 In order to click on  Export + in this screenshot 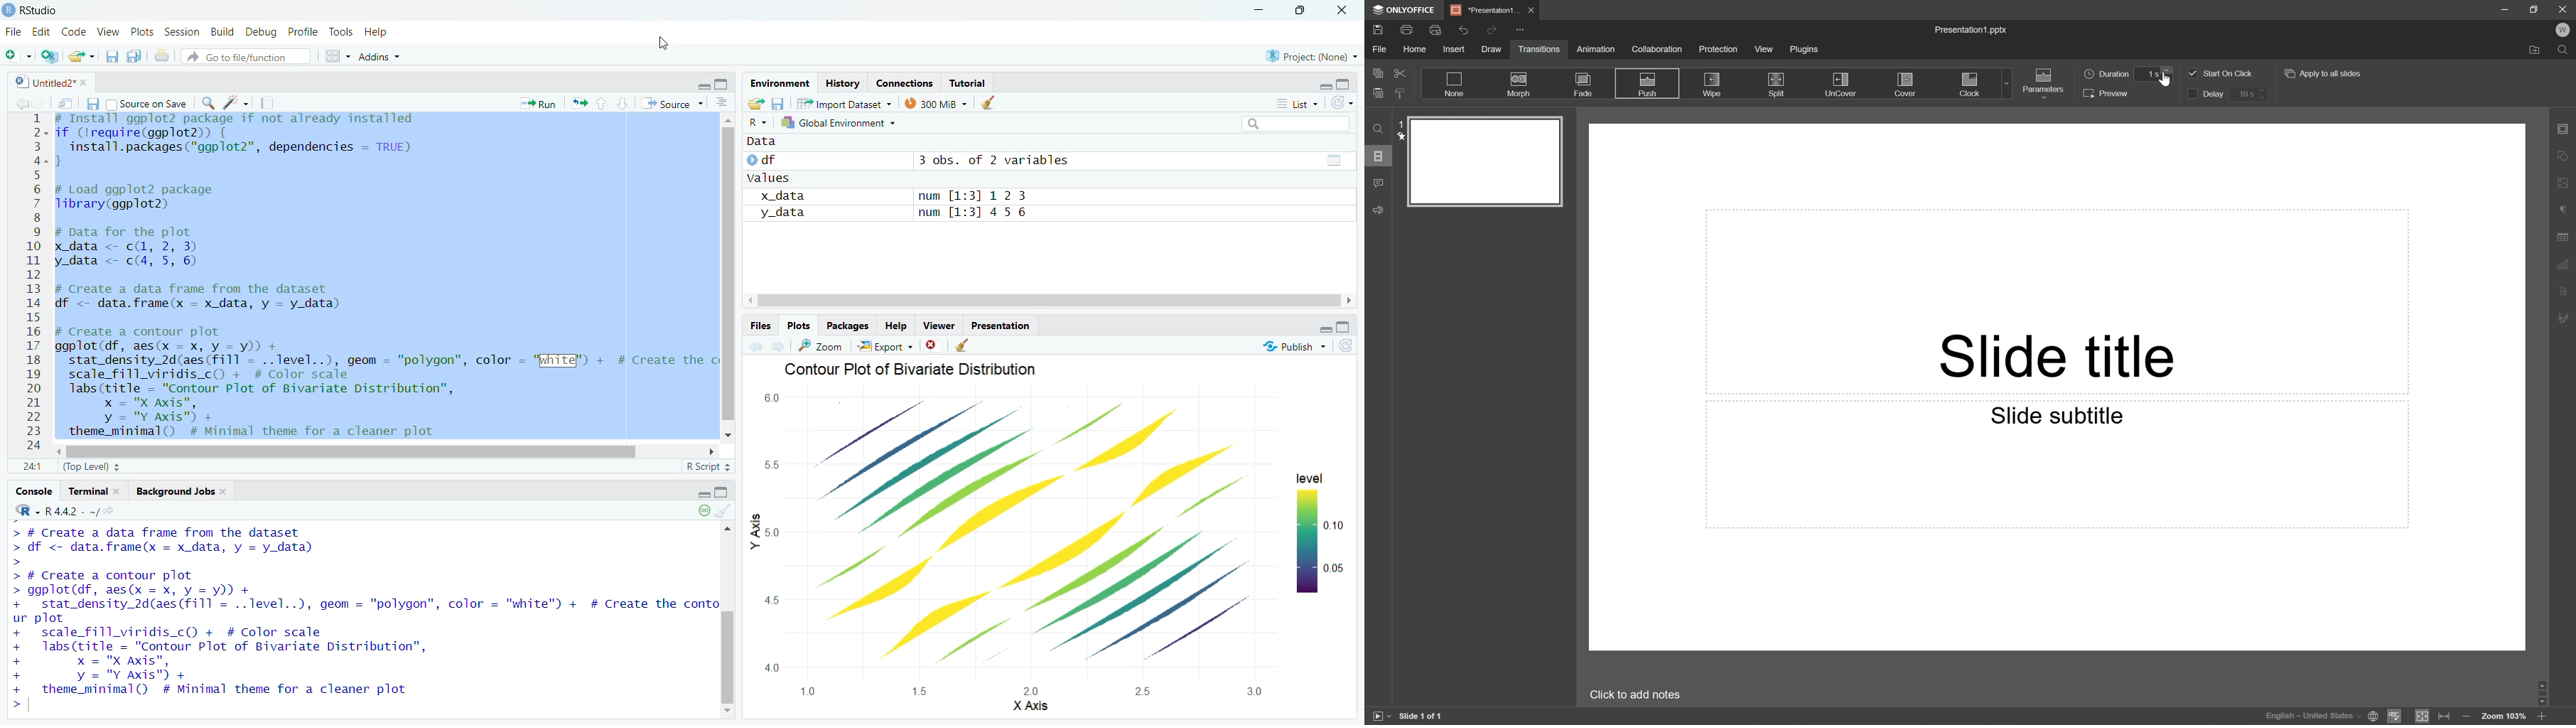, I will do `click(885, 346)`.